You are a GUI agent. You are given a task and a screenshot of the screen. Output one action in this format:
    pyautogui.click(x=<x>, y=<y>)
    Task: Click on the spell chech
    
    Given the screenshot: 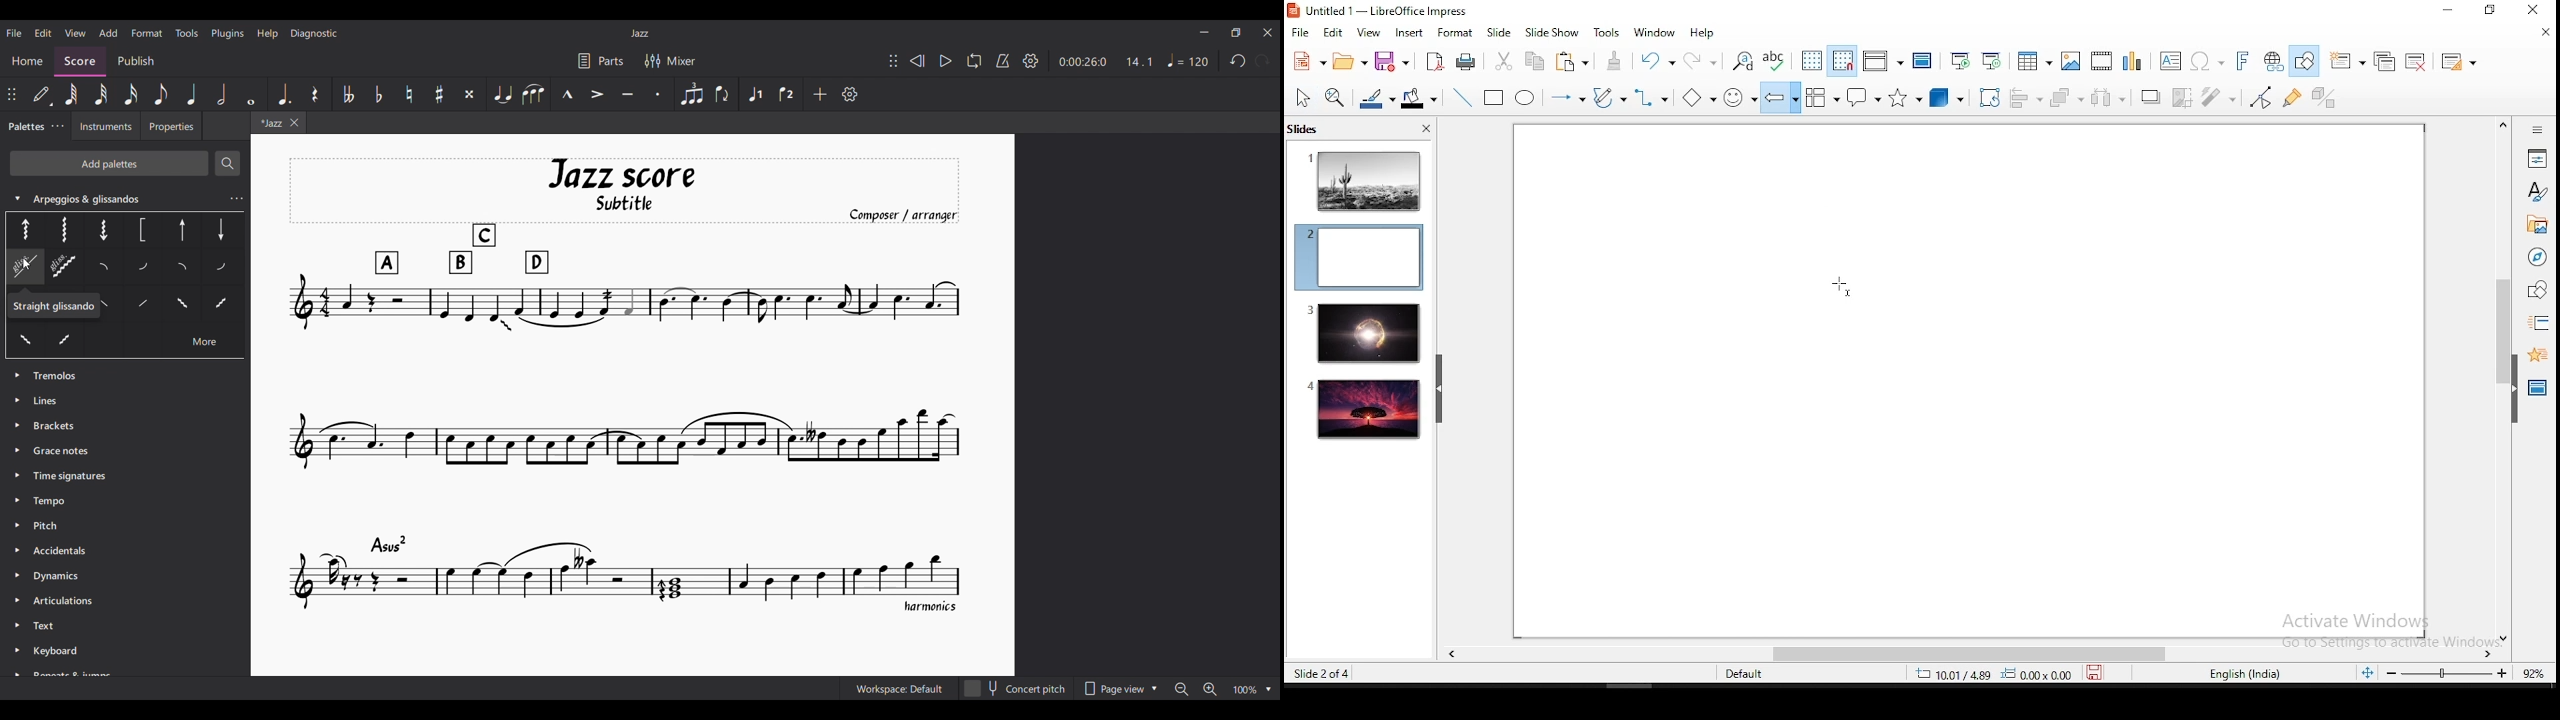 What is the action you would take?
    pyautogui.click(x=1775, y=59)
    